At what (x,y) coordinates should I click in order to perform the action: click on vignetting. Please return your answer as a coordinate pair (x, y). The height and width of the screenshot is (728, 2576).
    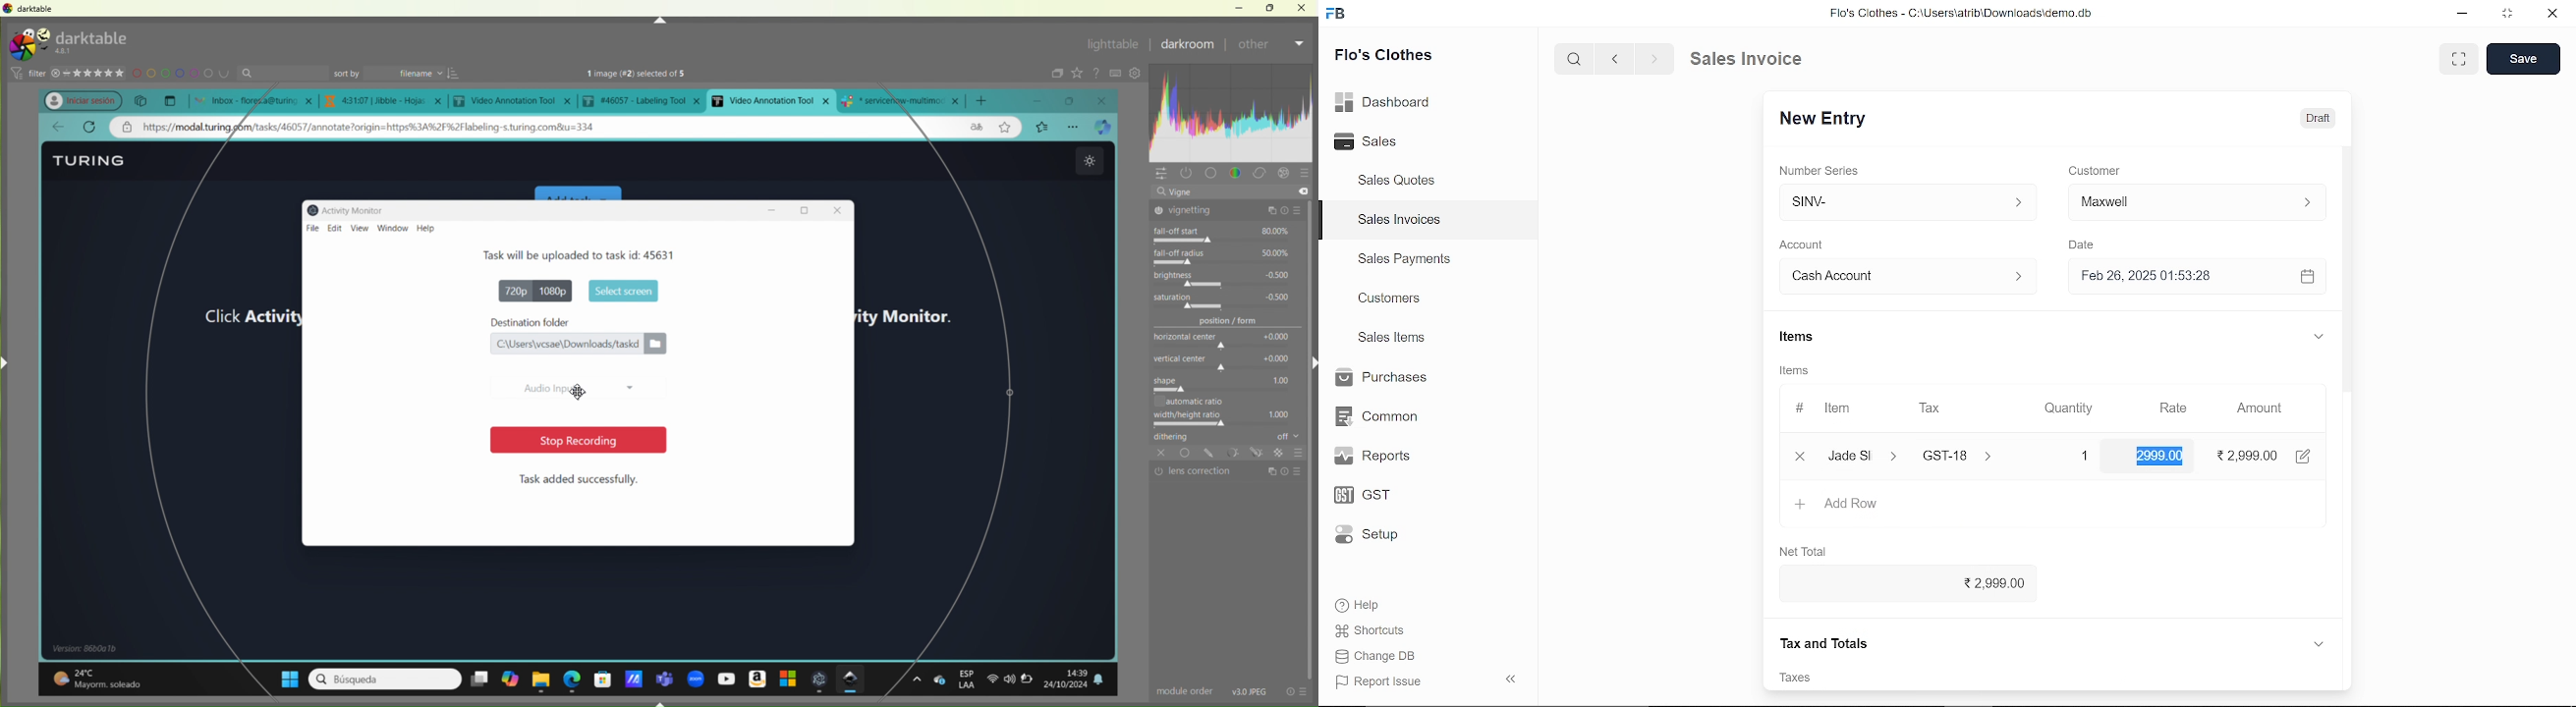
    Looking at the image, I should click on (1231, 211).